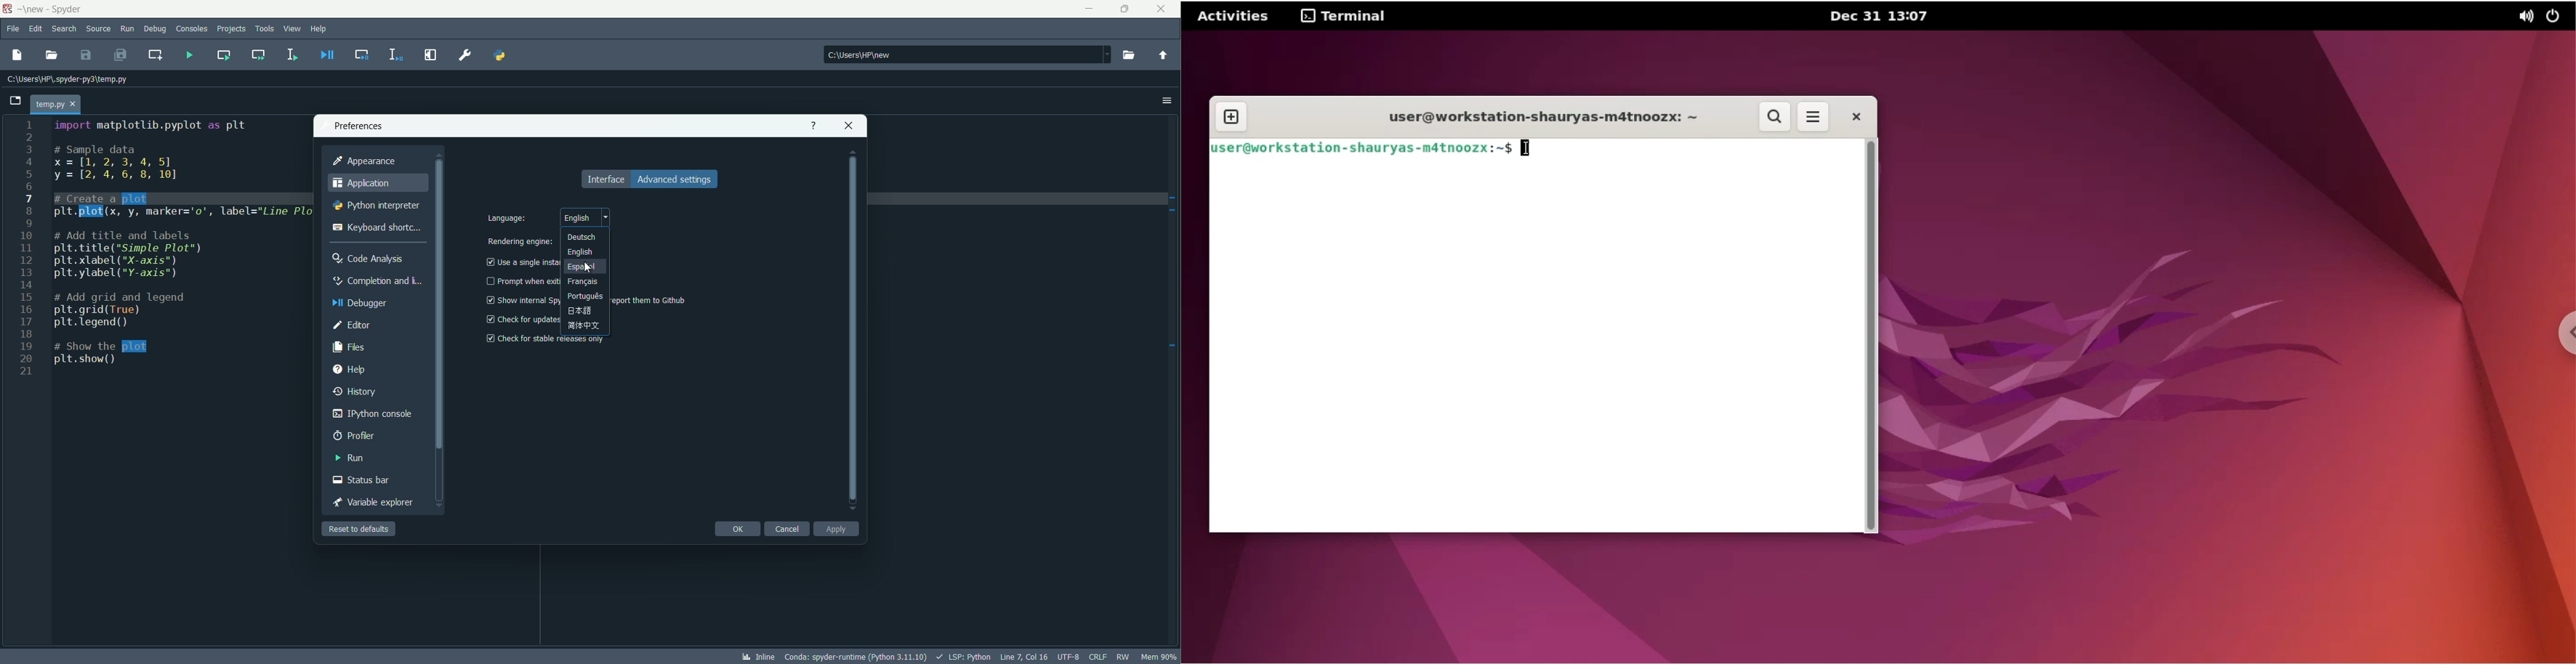 The image size is (2576, 672). Describe the element at coordinates (675, 180) in the screenshot. I see `advance settings` at that location.